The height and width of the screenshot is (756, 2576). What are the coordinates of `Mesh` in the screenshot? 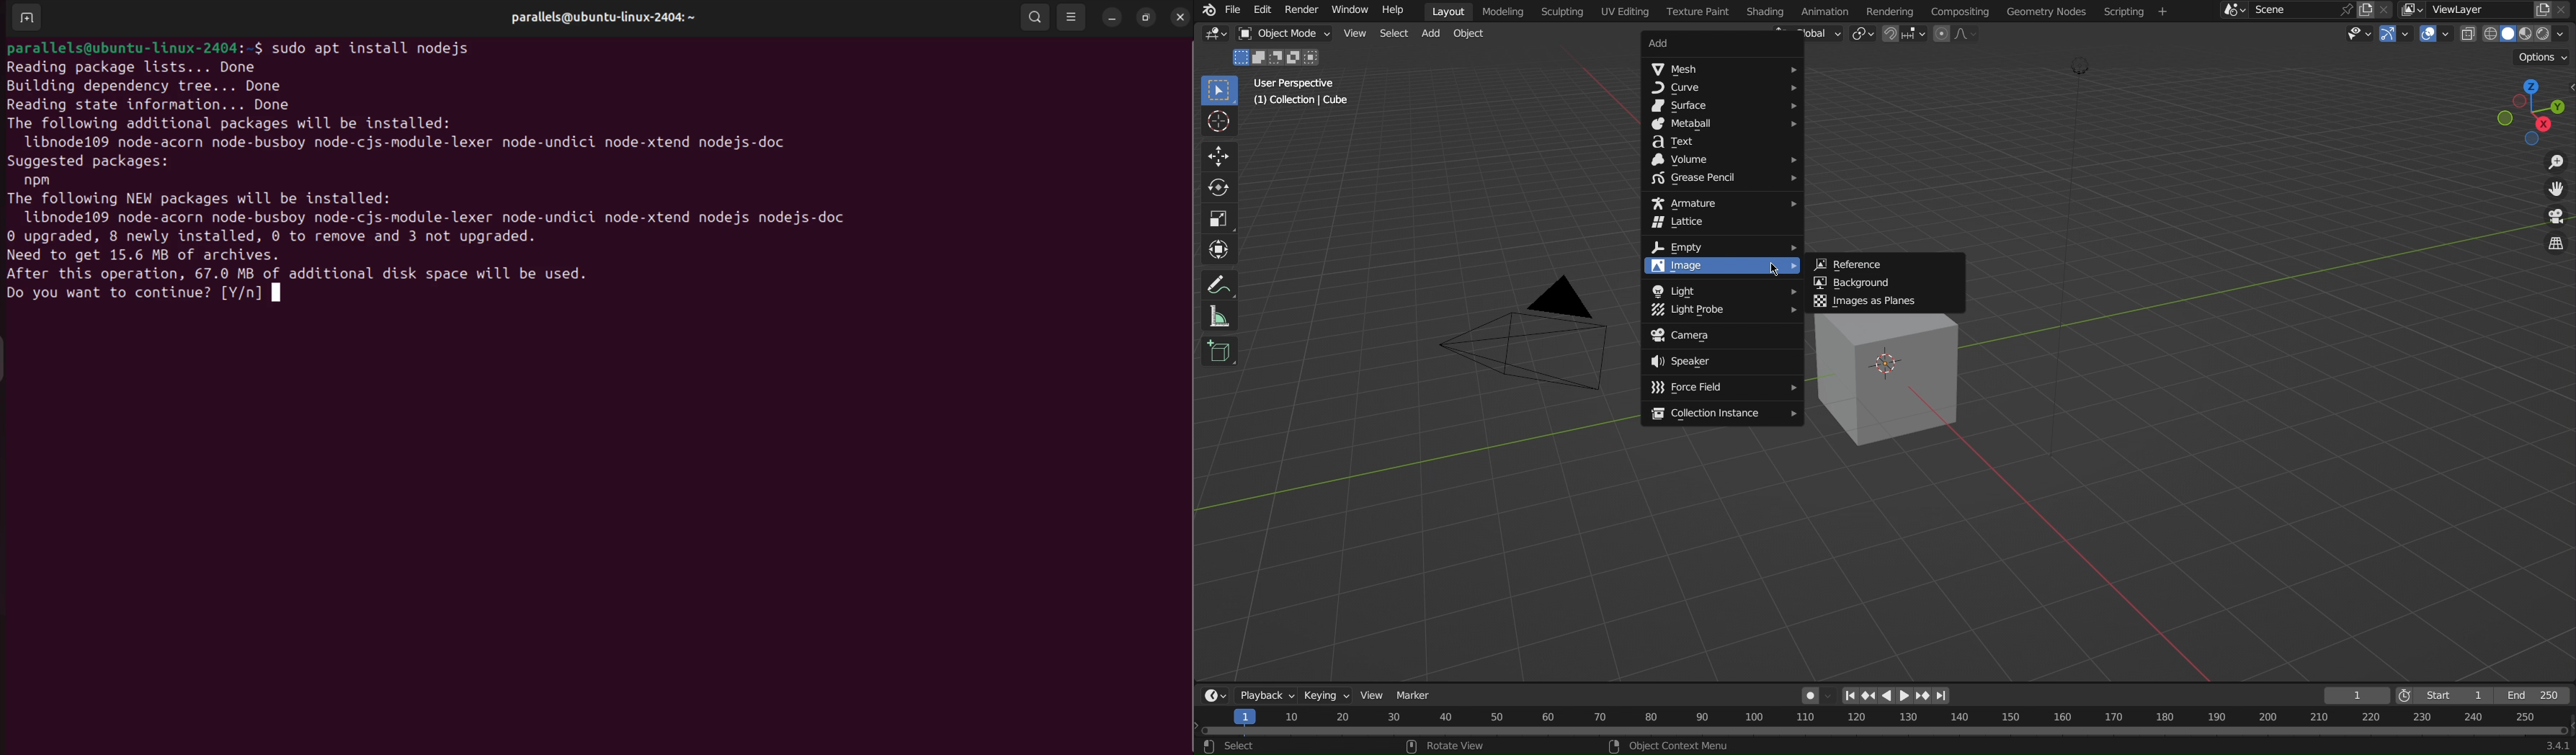 It's located at (1723, 68).